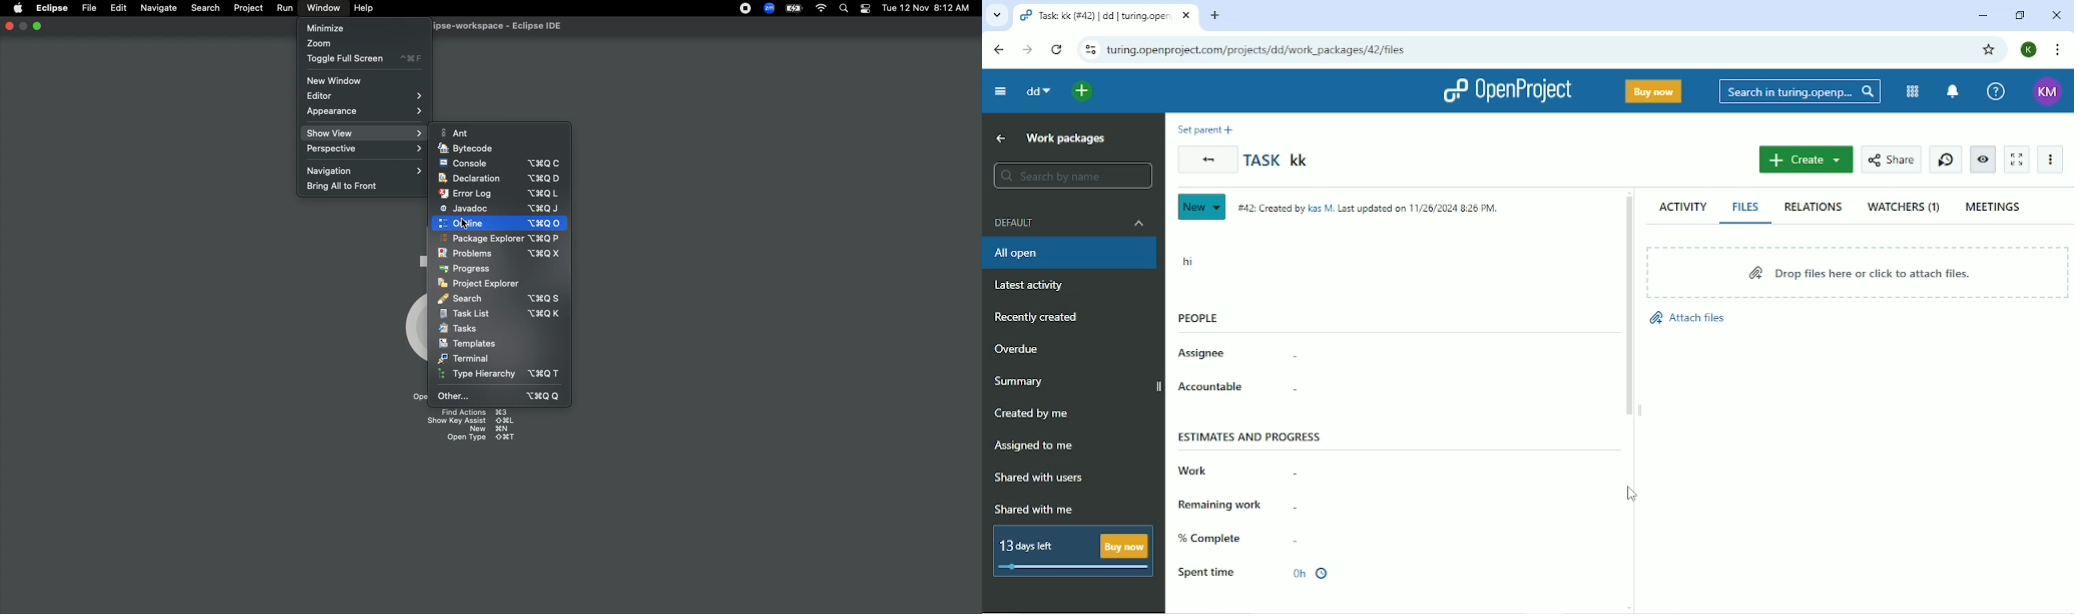 The image size is (2100, 616). I want to click on Search by name, so click(1069, 176).